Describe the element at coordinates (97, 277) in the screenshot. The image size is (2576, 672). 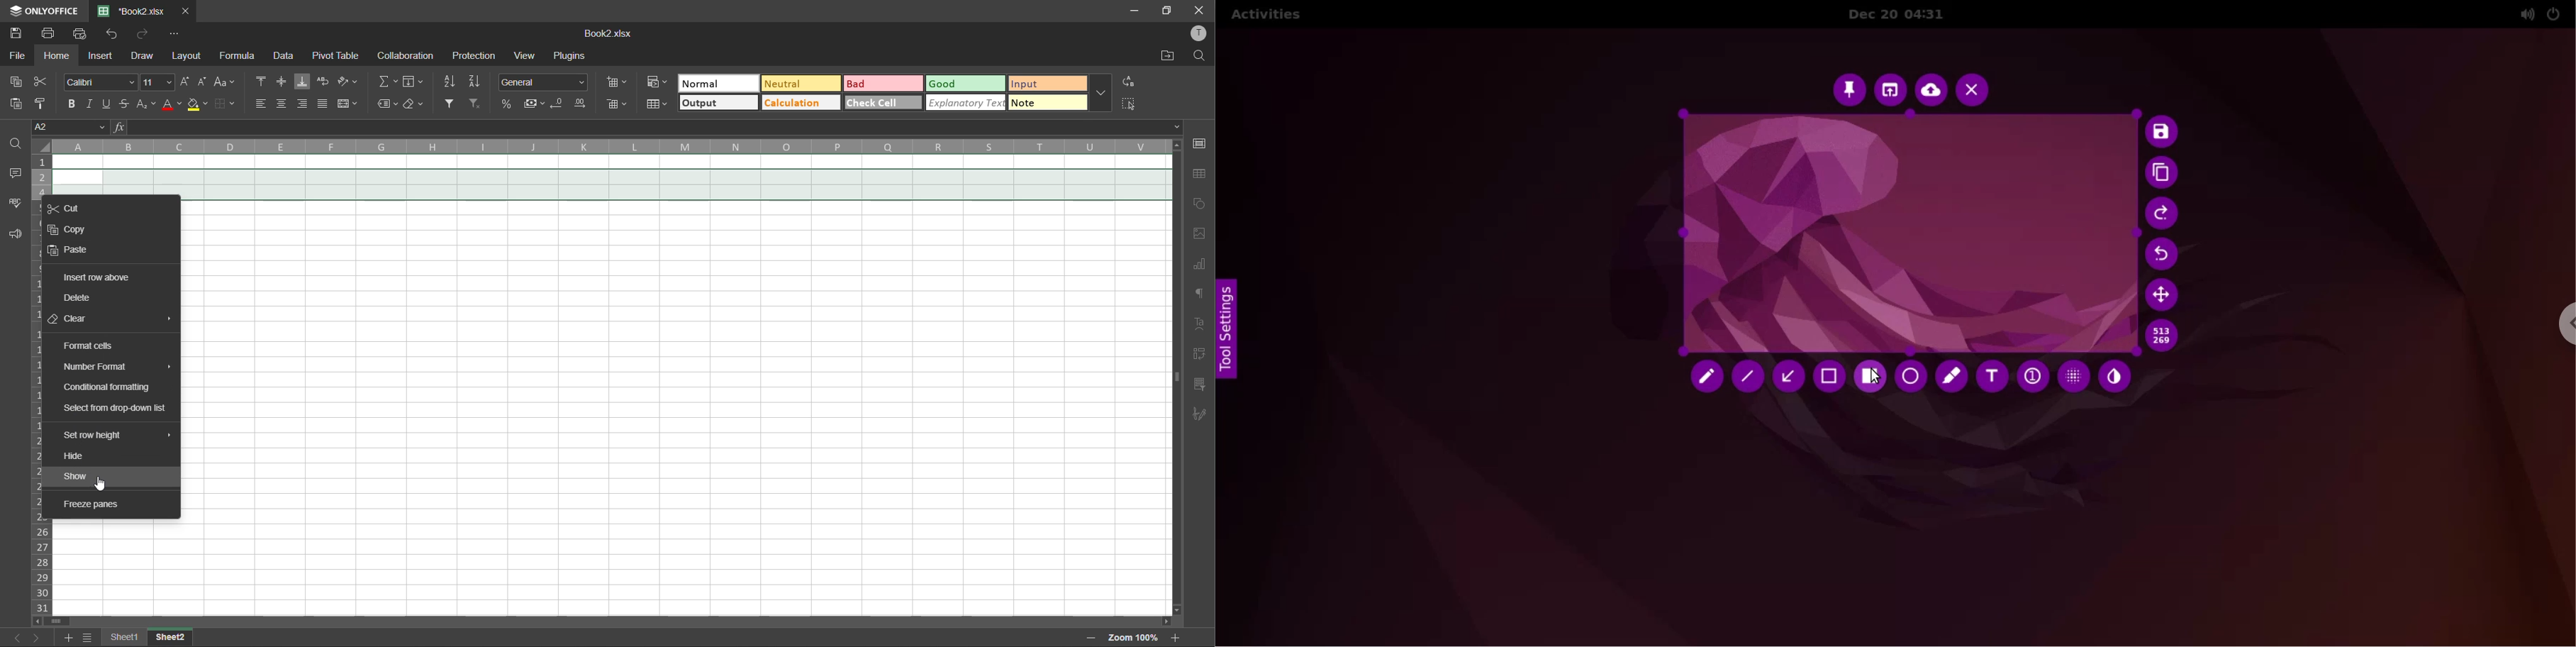
I see `insert row above` at that location.